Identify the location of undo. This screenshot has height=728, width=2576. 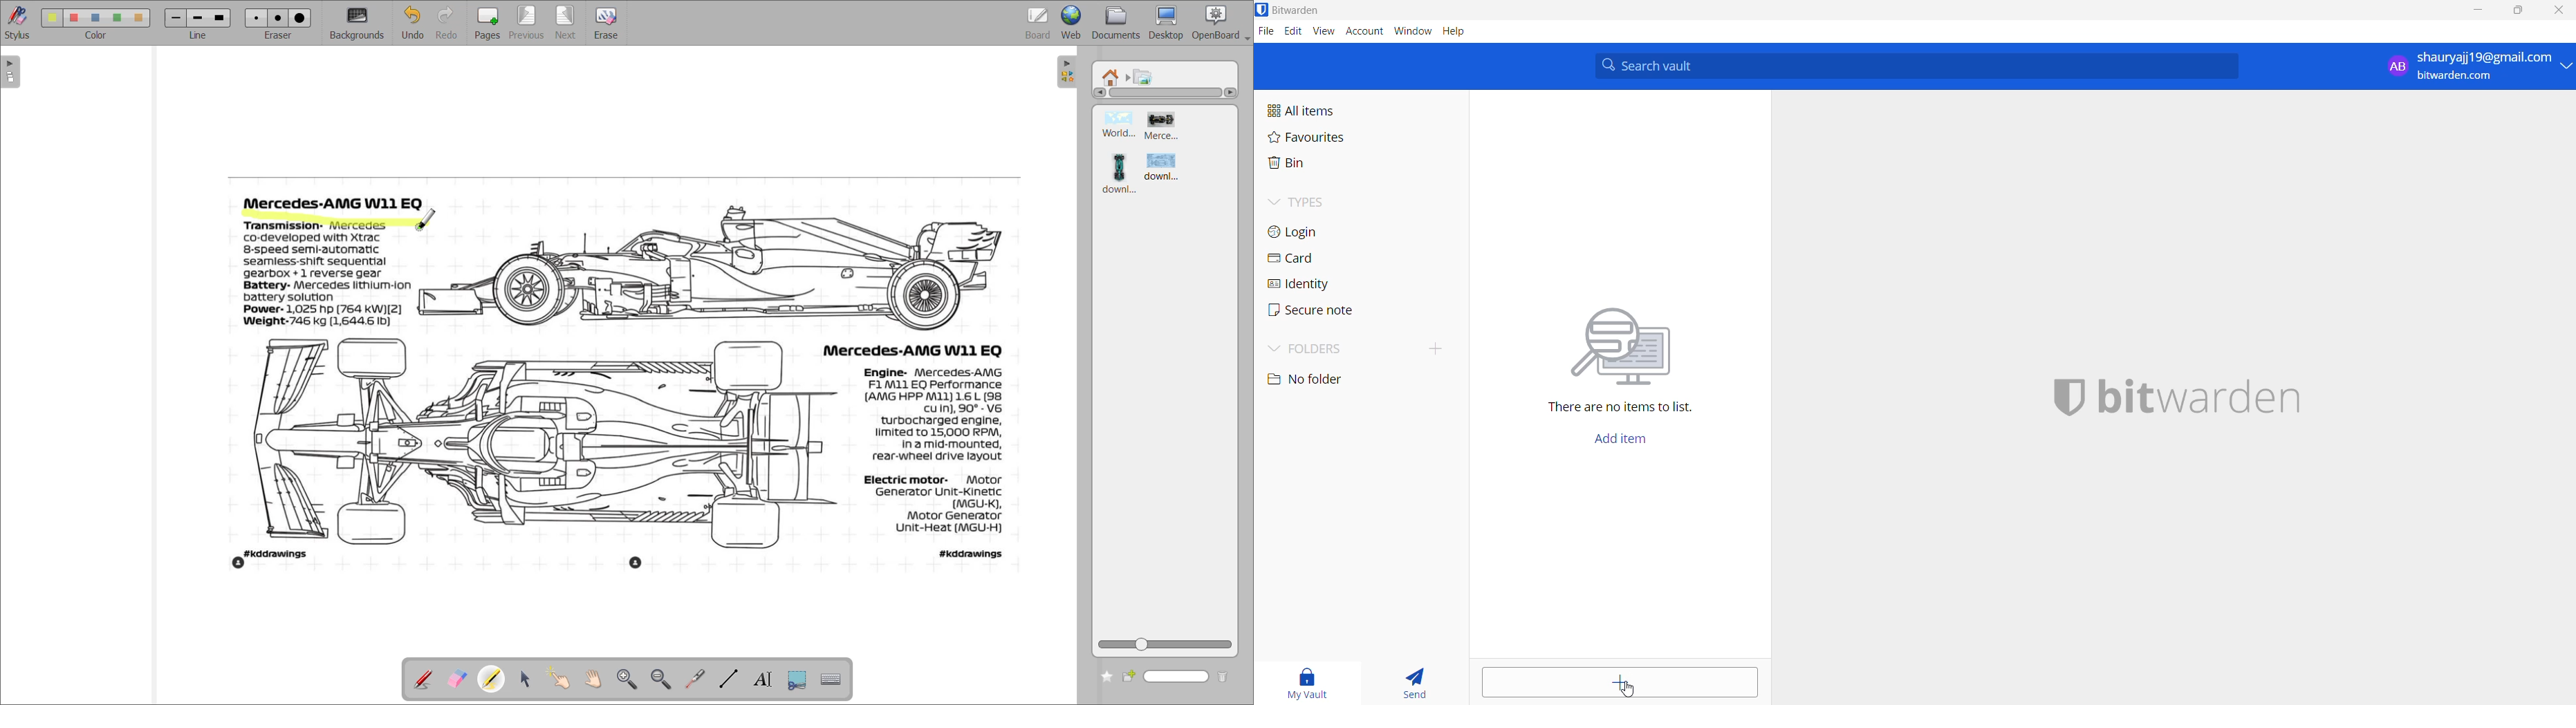
(411, 23).